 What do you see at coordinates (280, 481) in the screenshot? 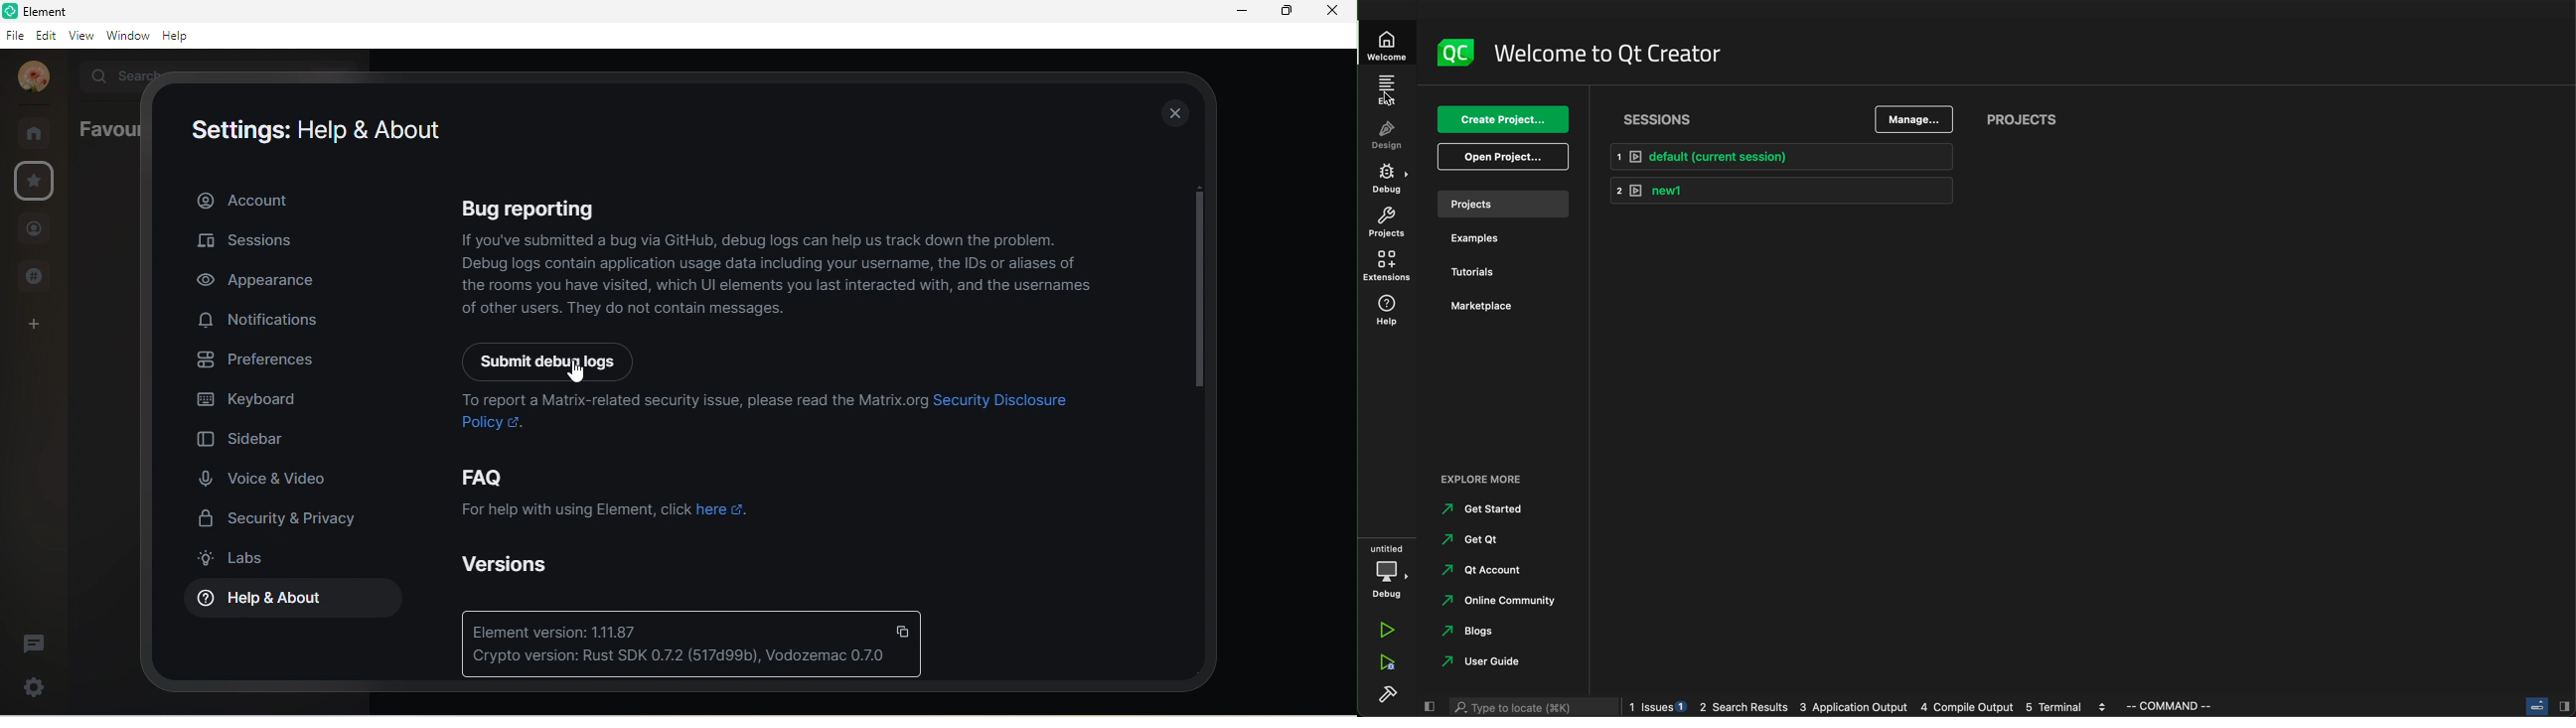
I see `voice and video` at bounding box center [280, 481].